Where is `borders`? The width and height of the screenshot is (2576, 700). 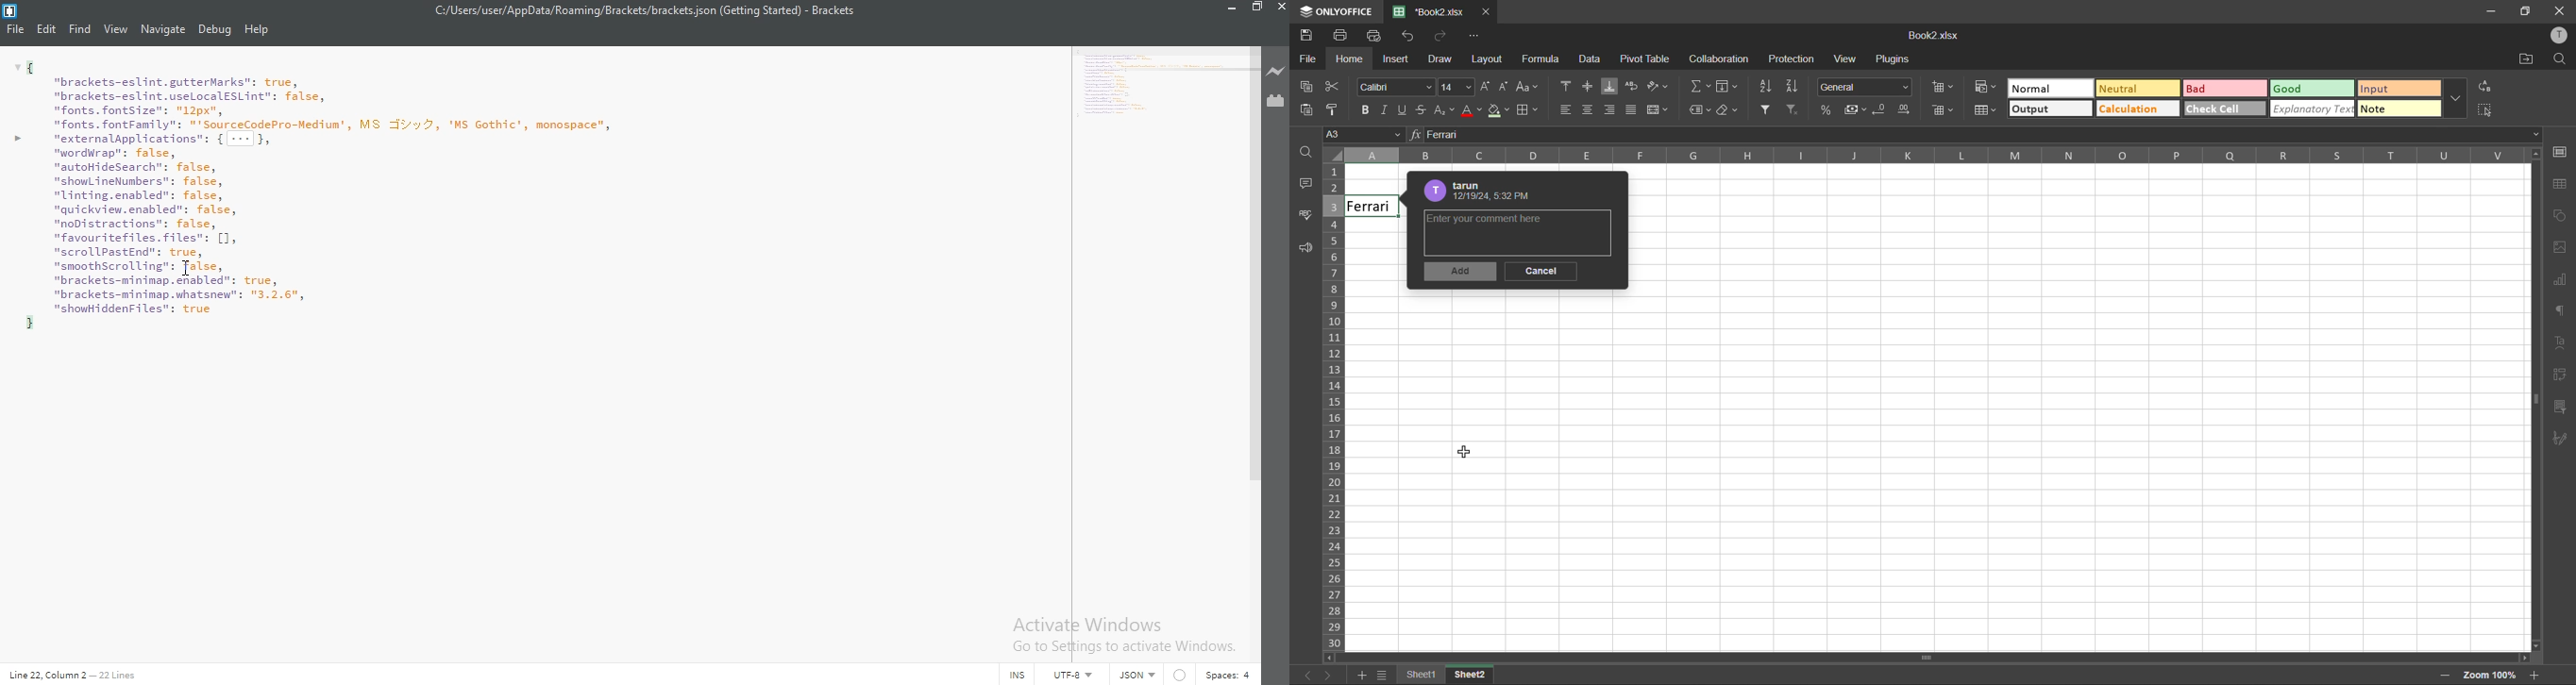
borders is located at coordinates (1527, 112).